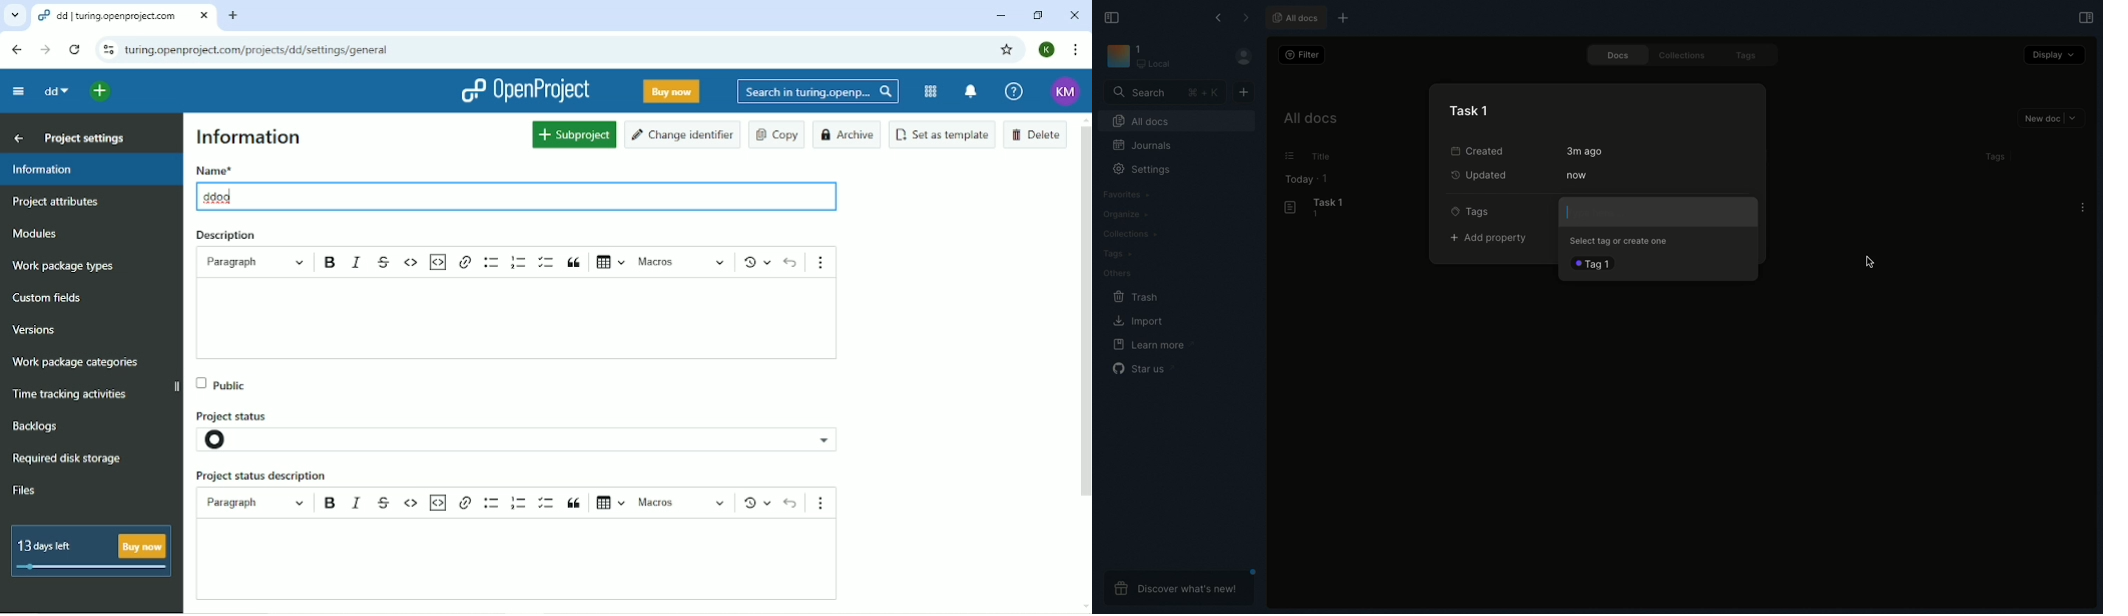 This screenshot has width=2128, height=616. I want to click on text box, so click(531, 320).